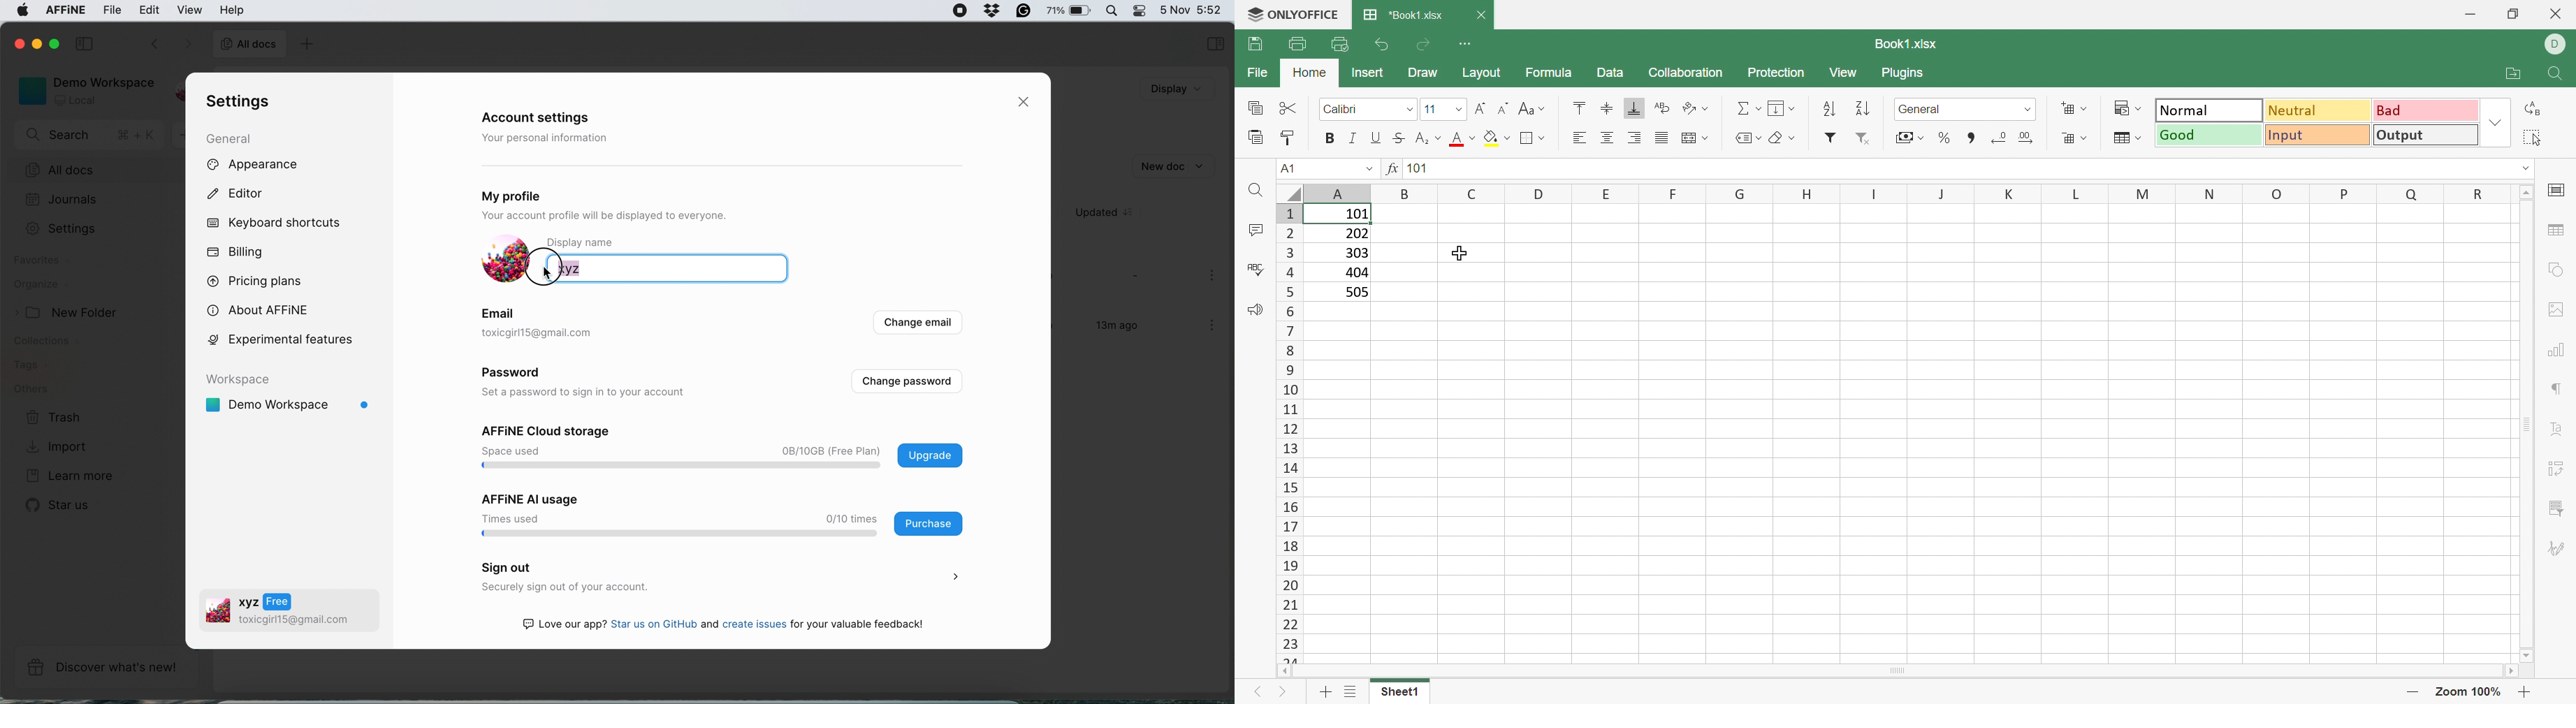 The image size is (2576, 728). I want to click on Book1.xlsx, so click(1903, 45).